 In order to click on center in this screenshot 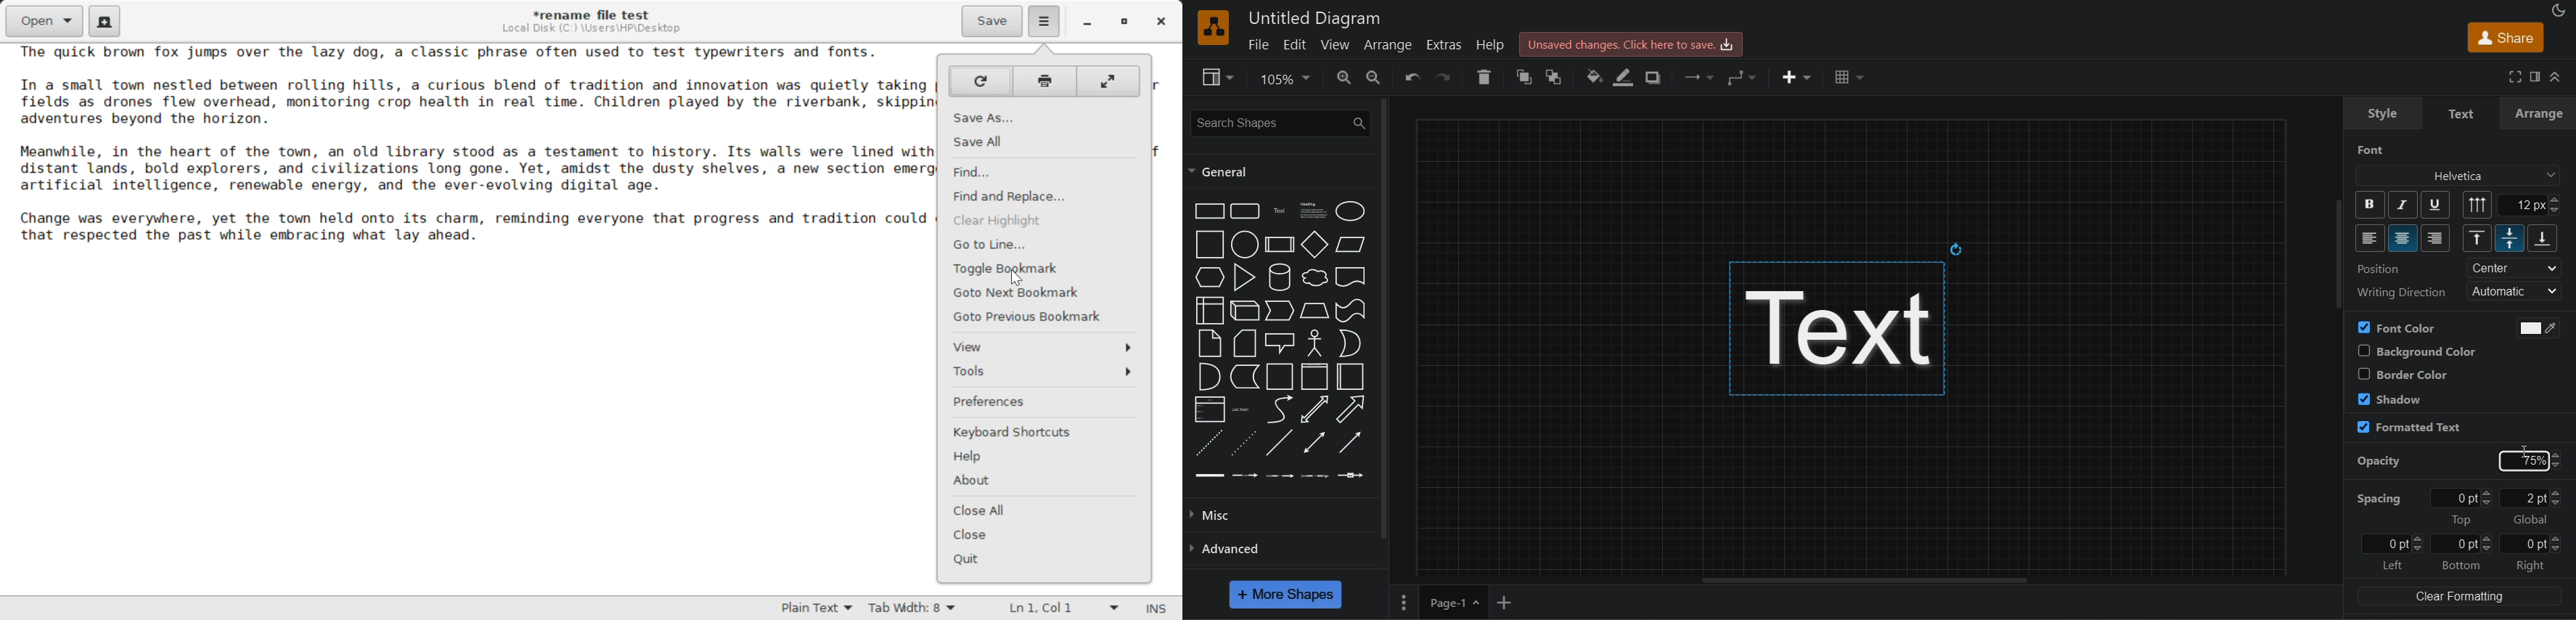, I will do `click(2404, 238)`.